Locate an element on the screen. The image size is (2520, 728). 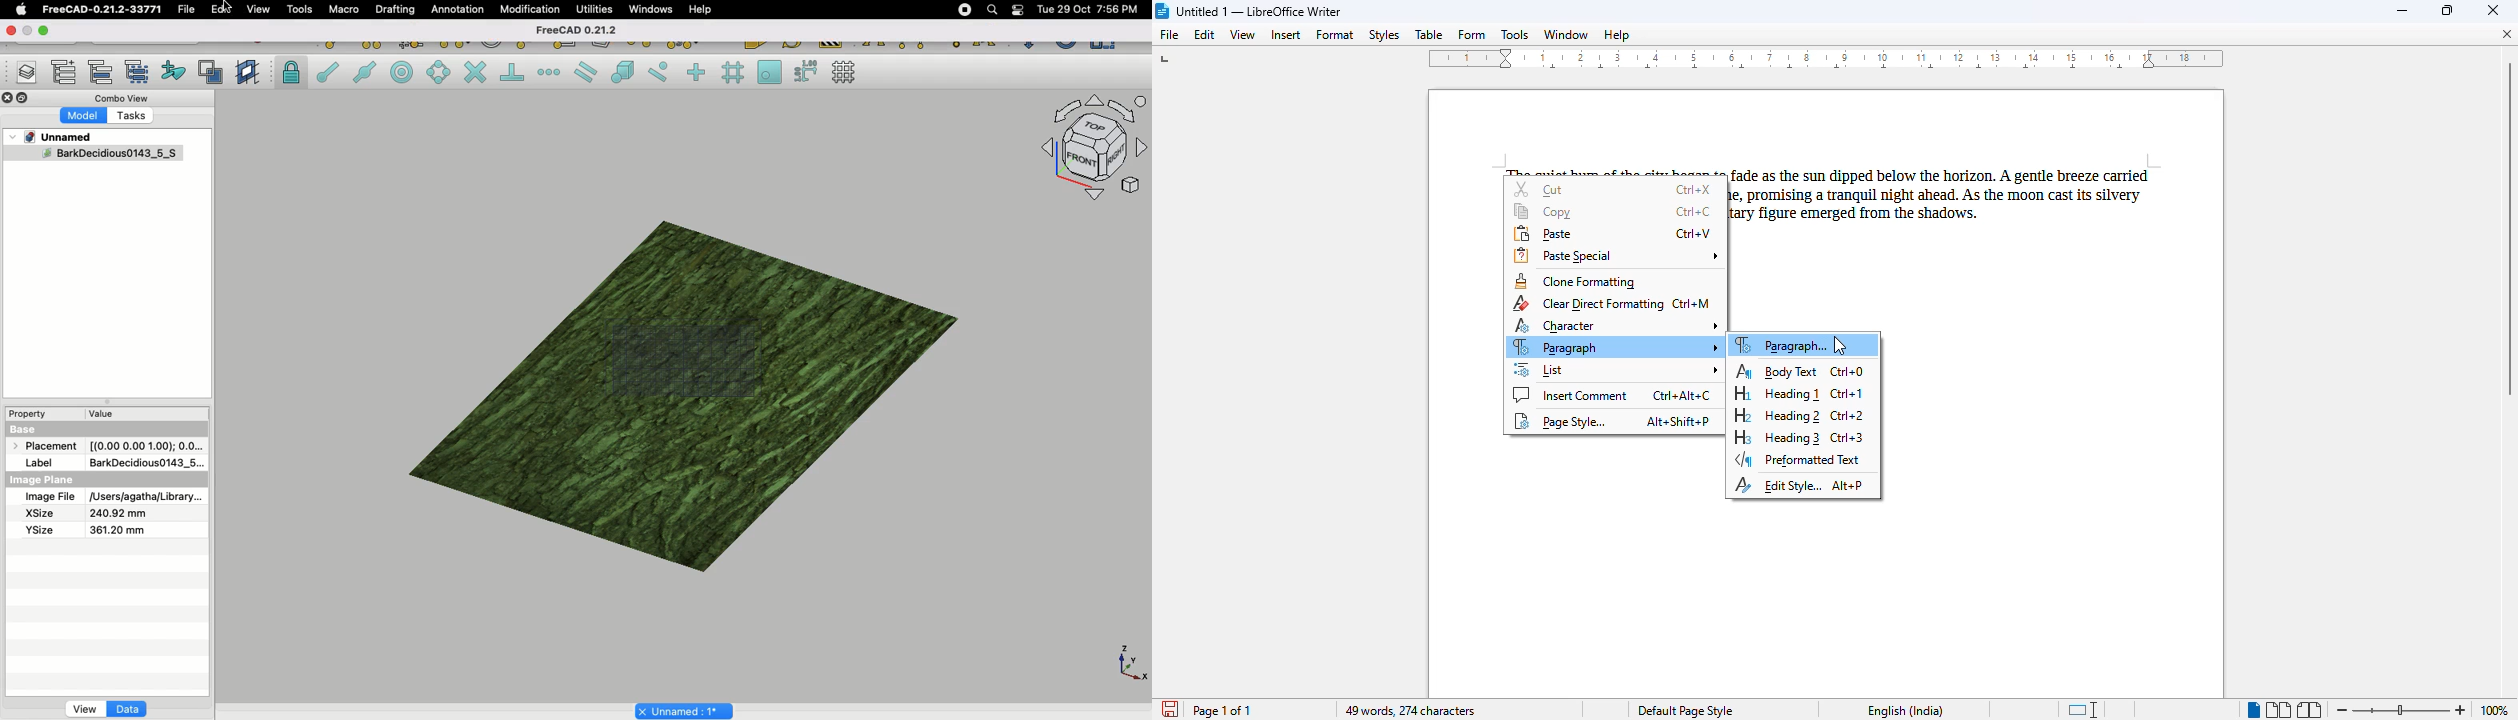
Macro is located at coordinates (345, 10).